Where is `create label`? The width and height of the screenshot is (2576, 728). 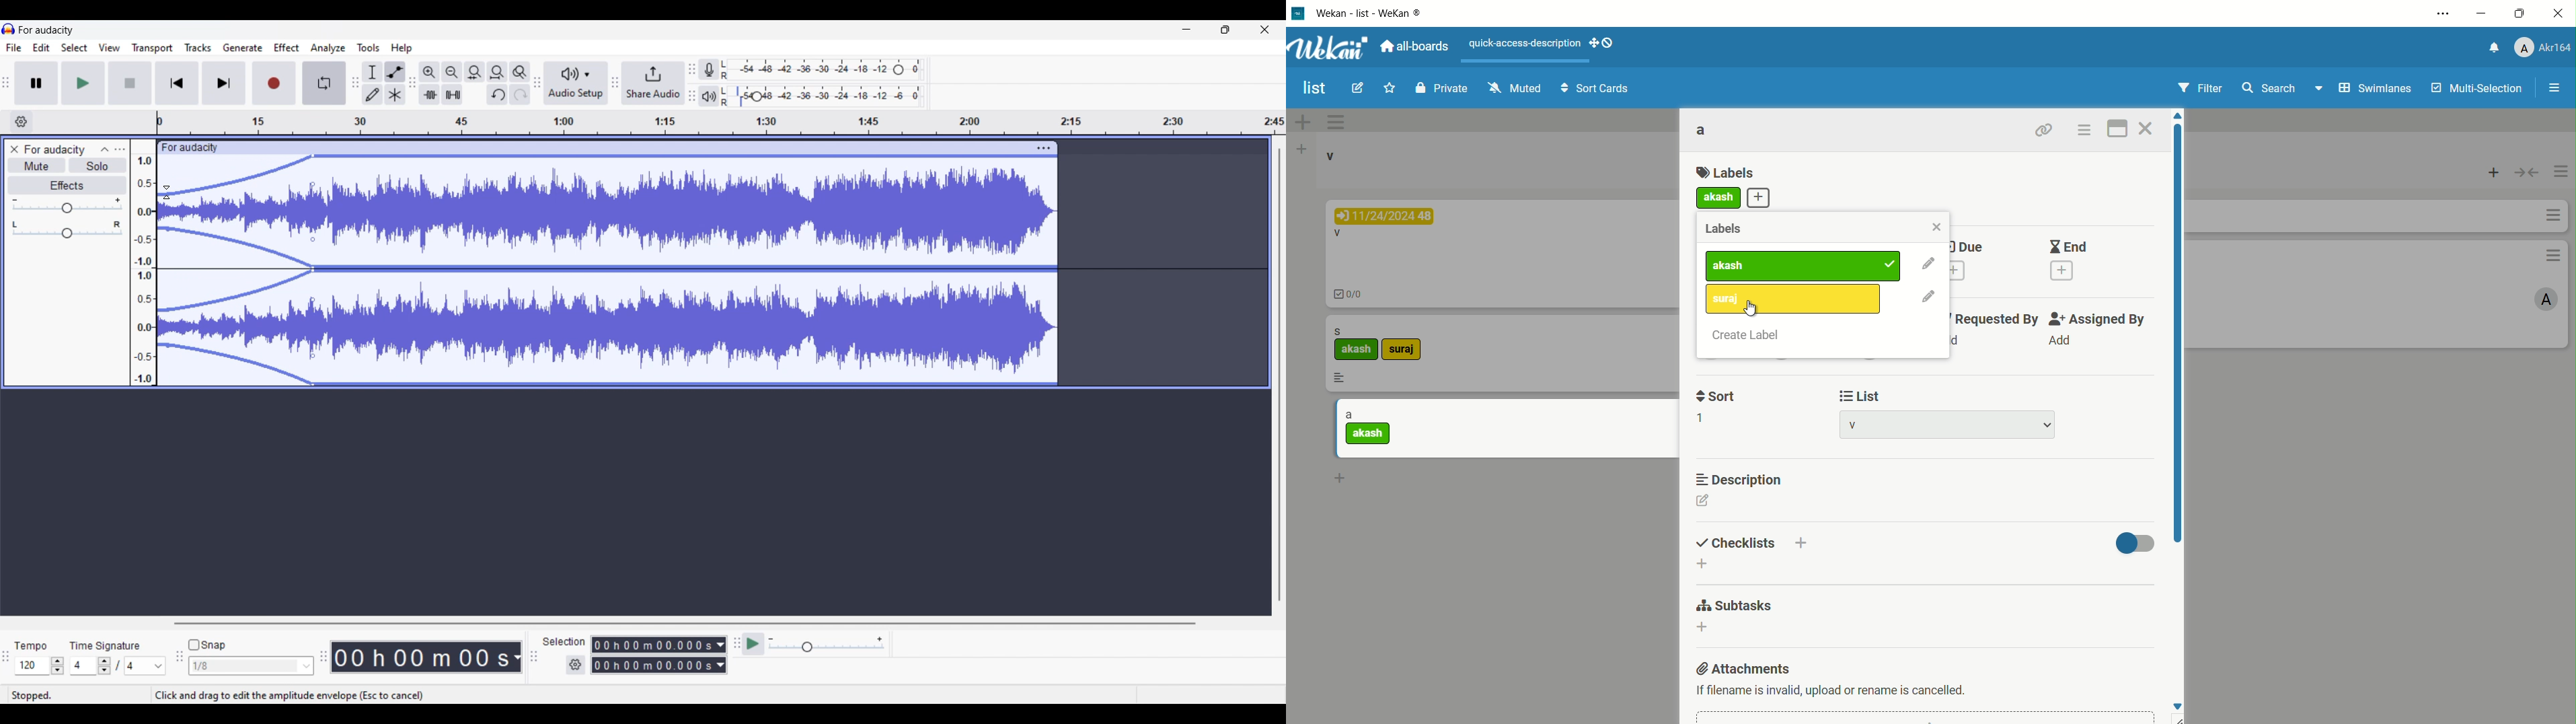
create label is located at coordinates (1745, 334).